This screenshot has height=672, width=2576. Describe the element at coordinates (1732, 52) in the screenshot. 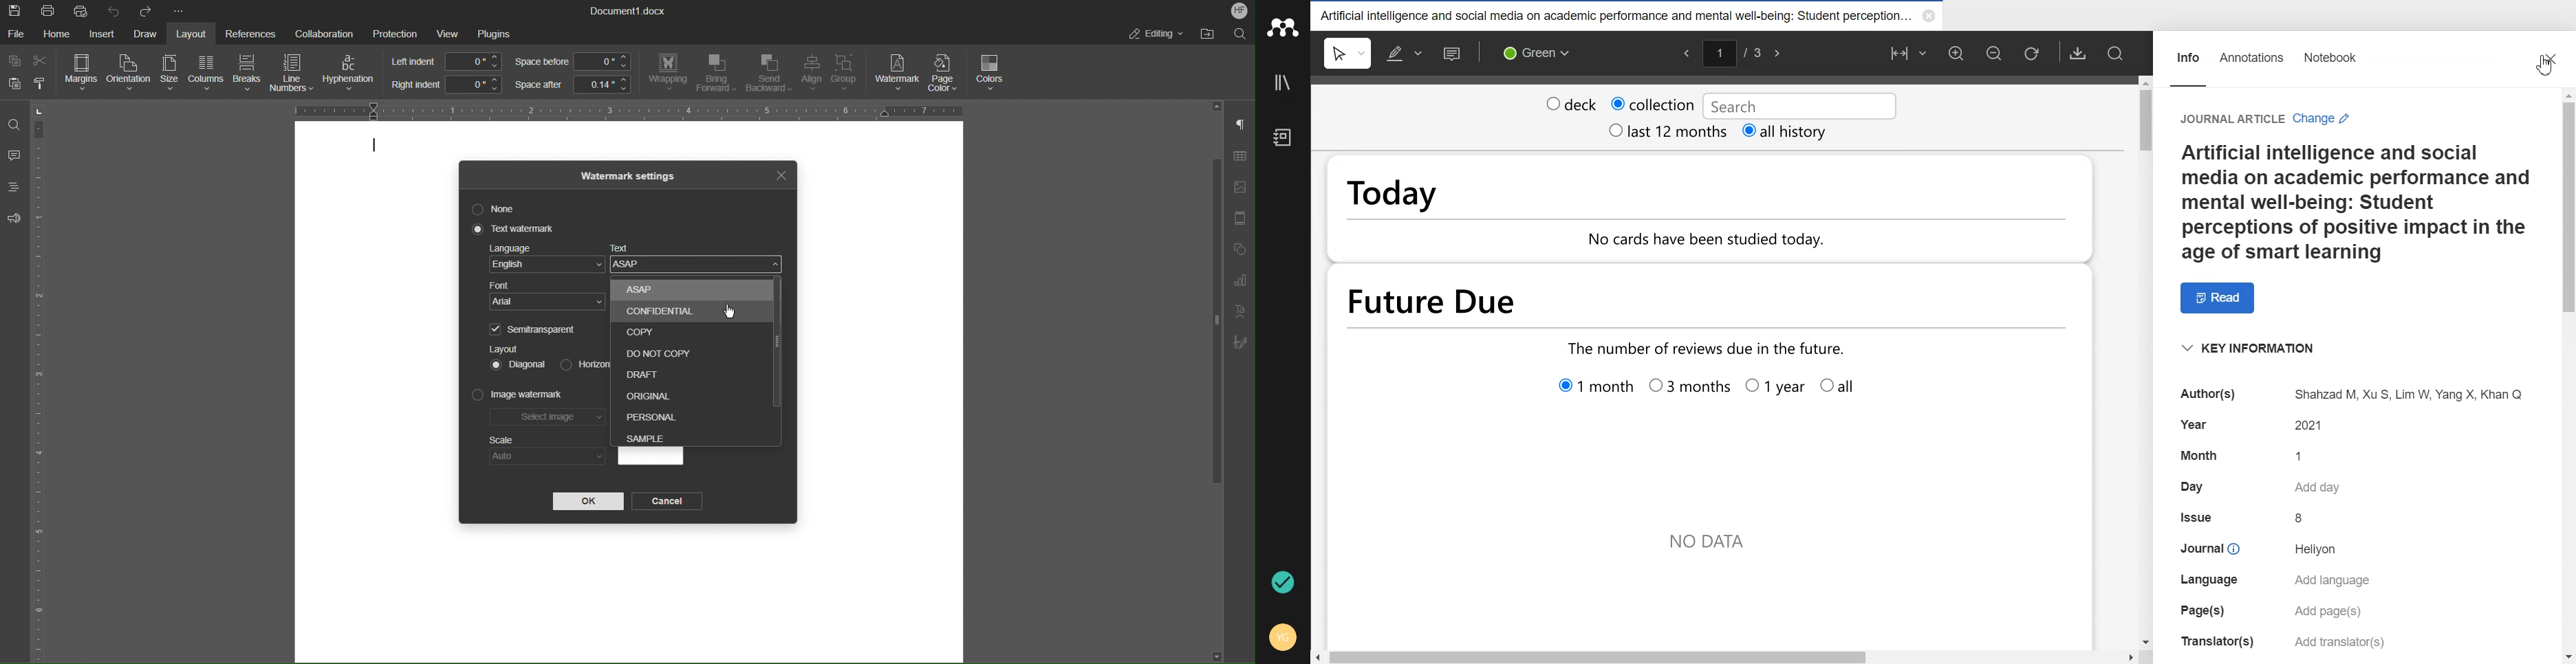

I see `Select current page` at that location.